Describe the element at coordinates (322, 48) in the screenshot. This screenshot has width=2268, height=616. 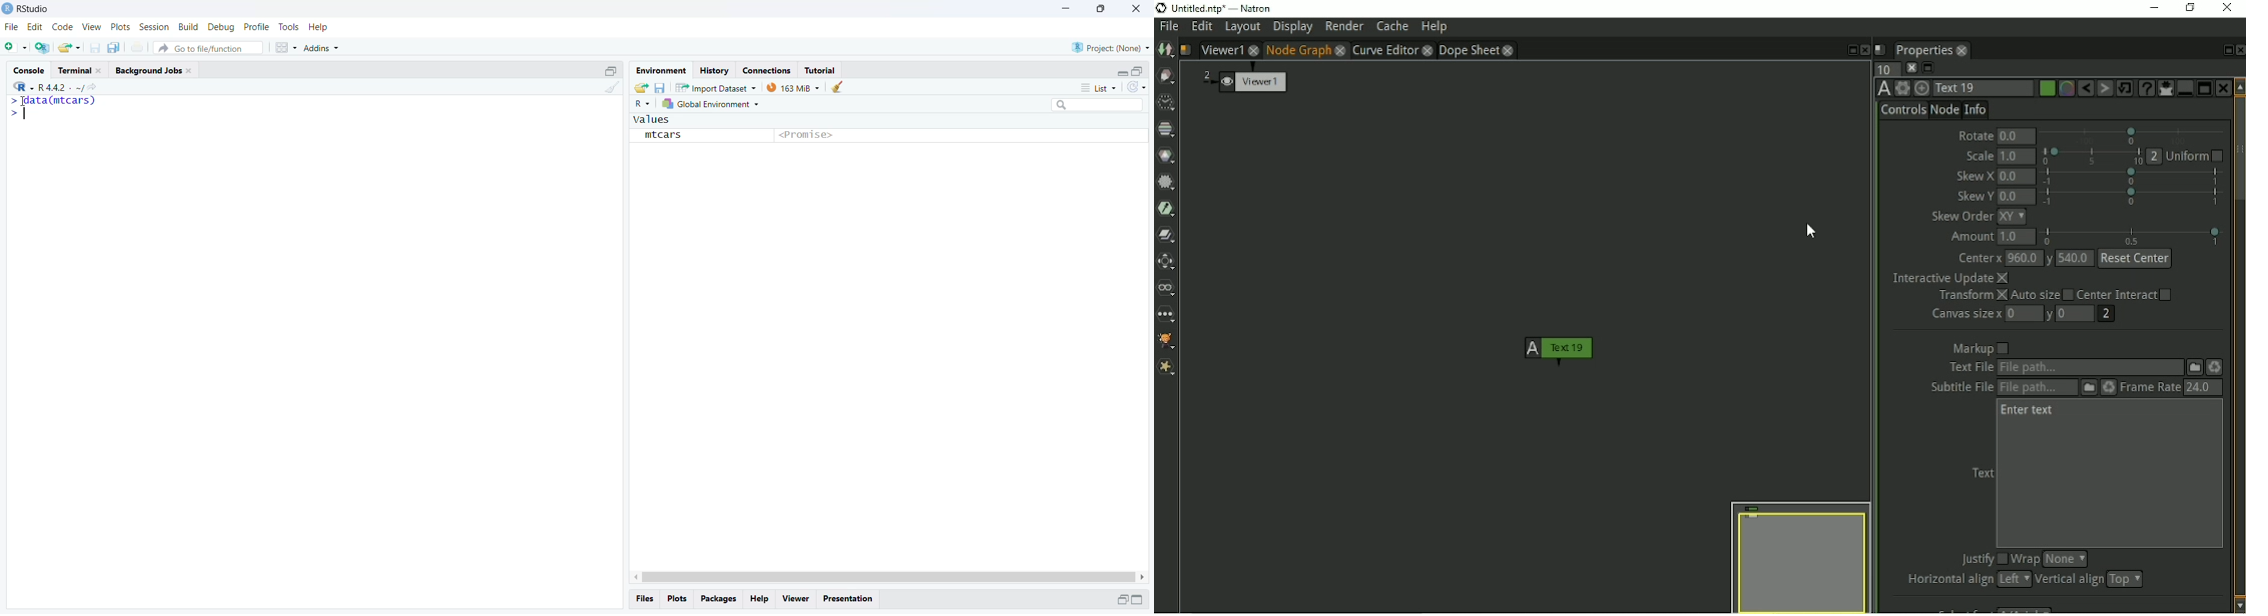
I see `Addins` at that location.